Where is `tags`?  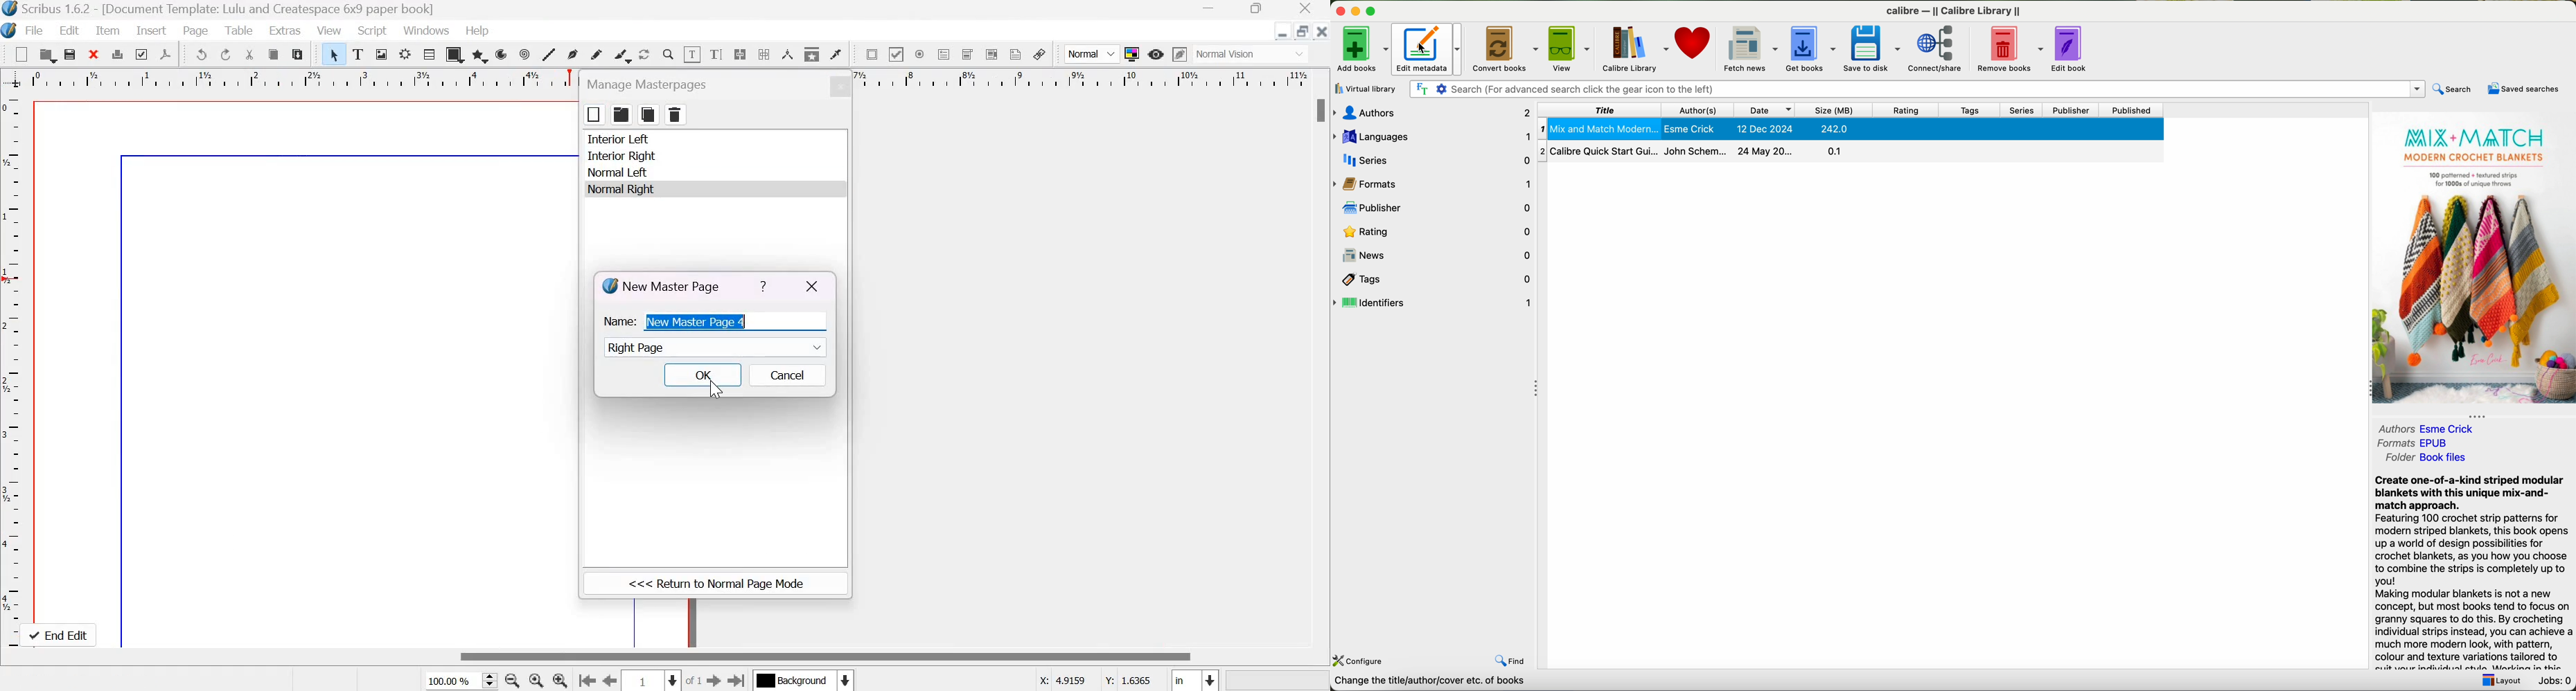 tags is located at coordinates (1968, 110).